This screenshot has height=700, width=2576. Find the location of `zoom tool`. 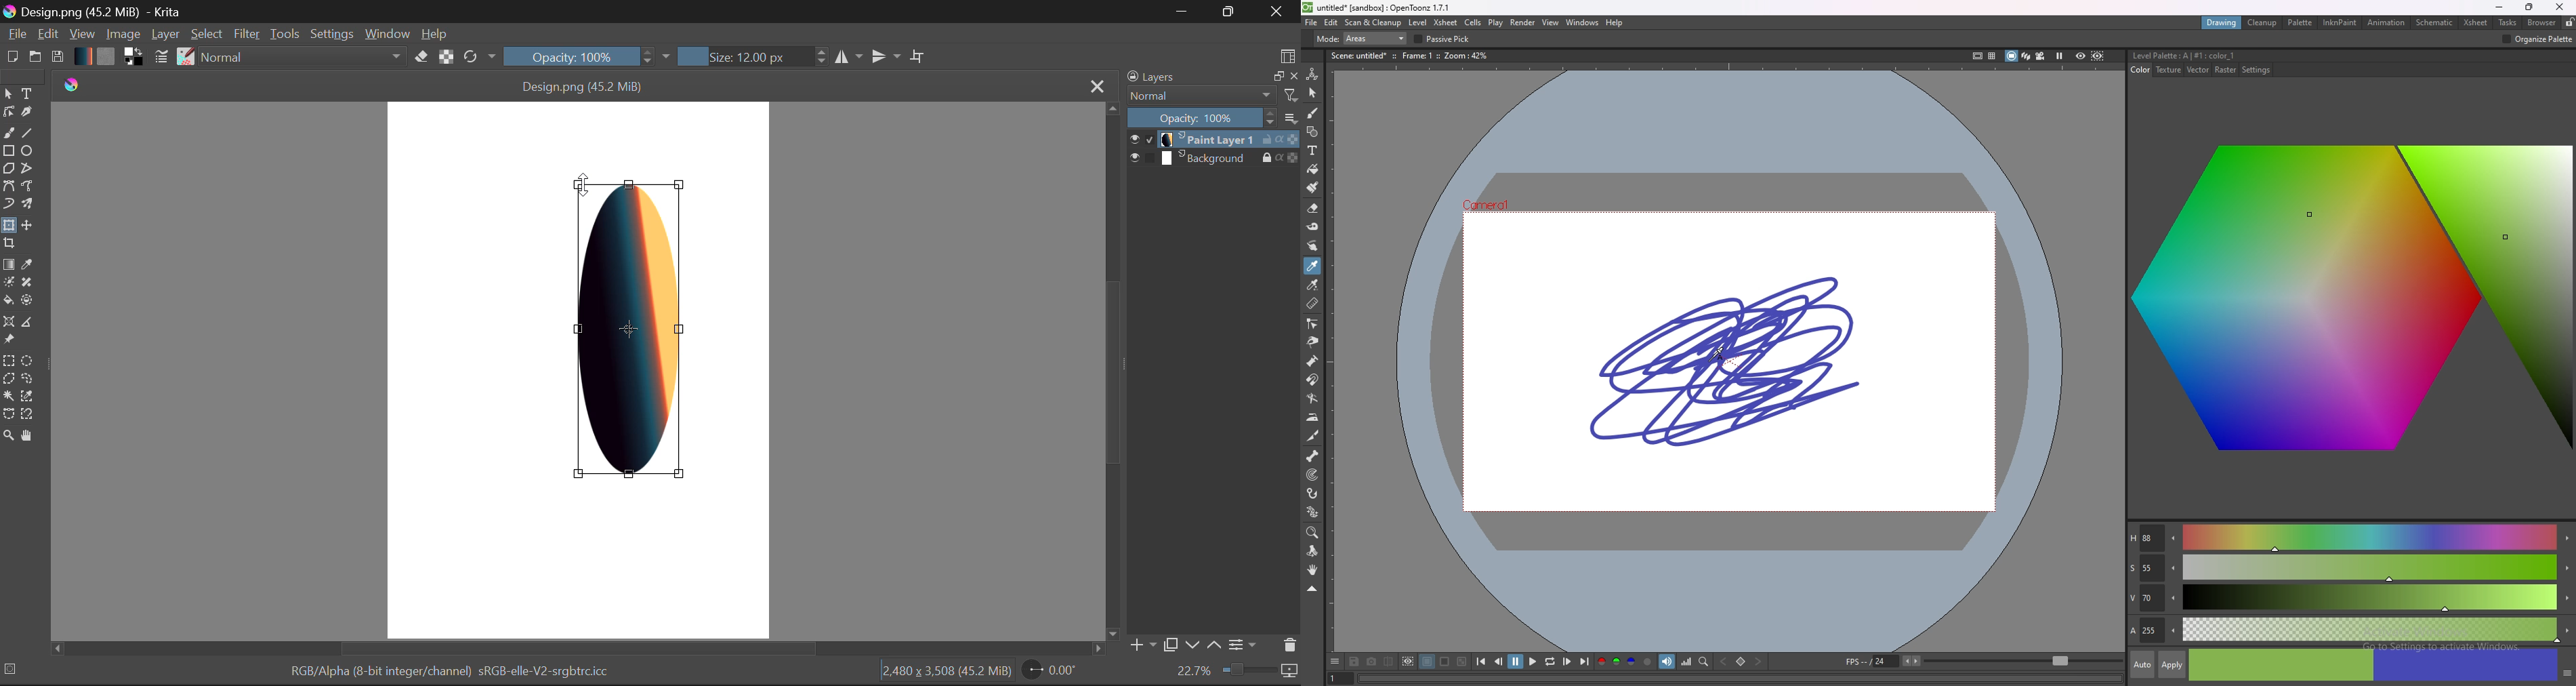

zoom tool is located at coordinates (1313, 533).